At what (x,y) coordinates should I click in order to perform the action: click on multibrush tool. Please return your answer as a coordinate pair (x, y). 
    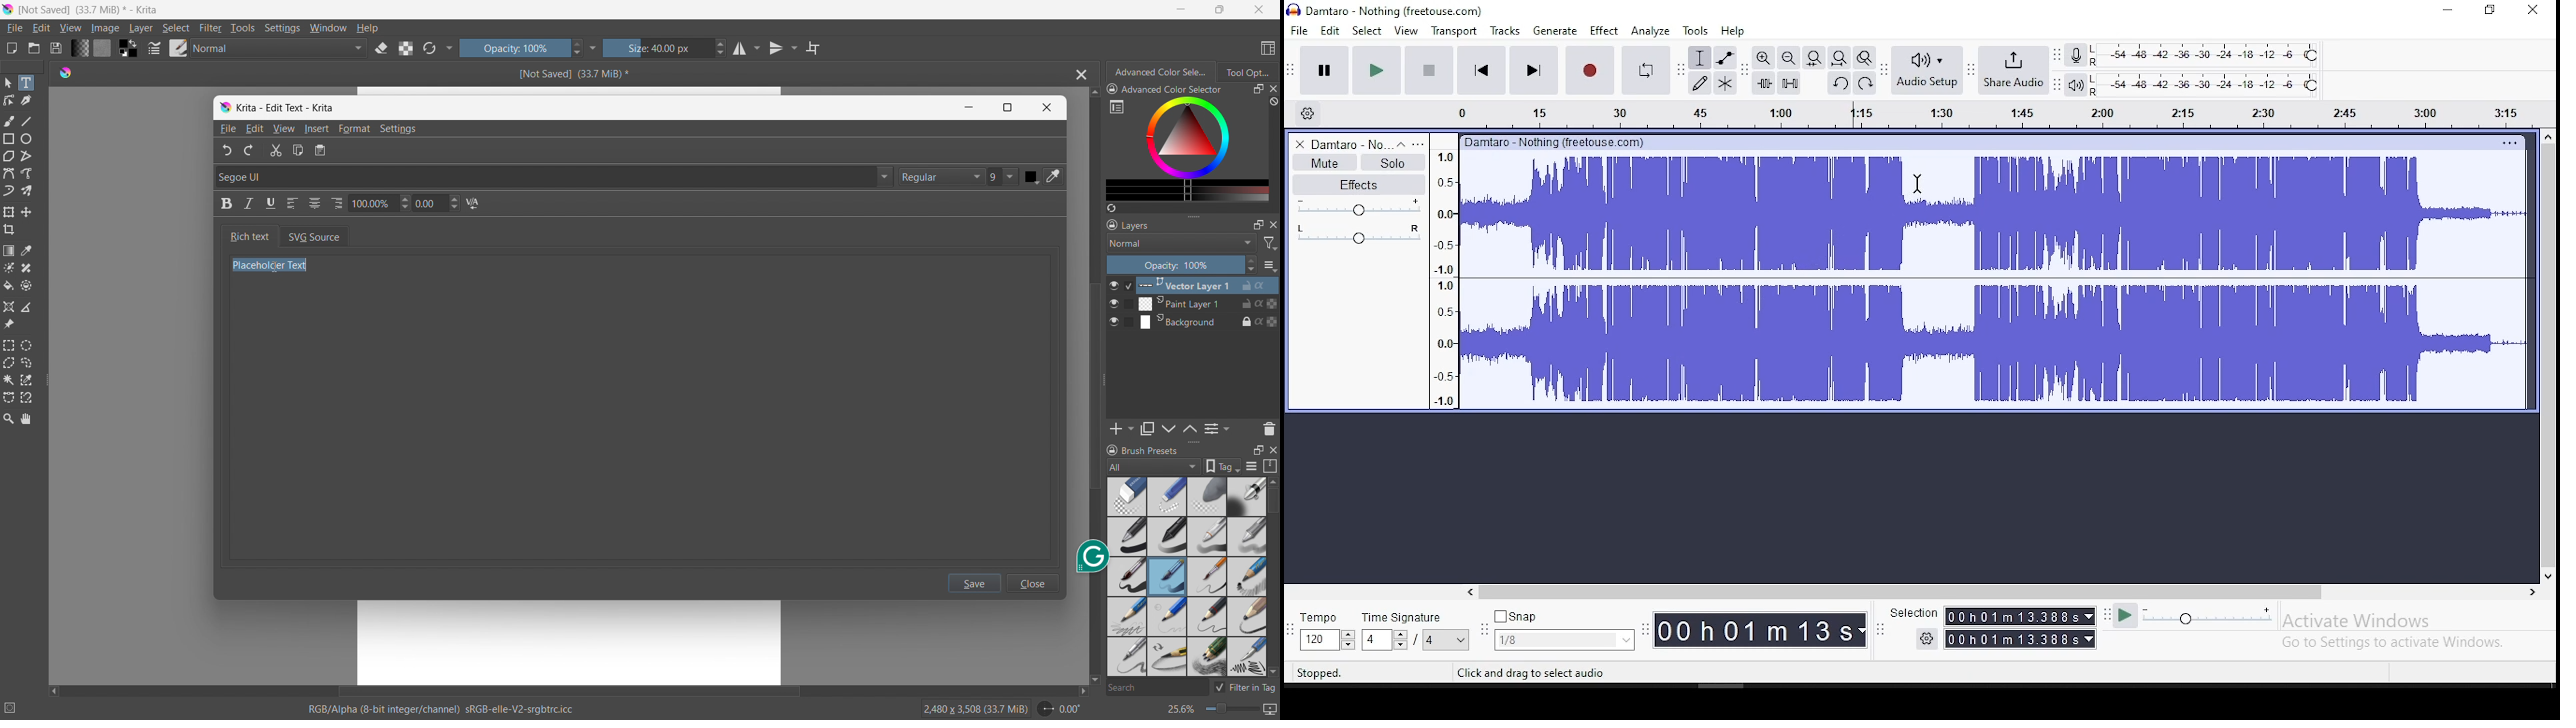
    Looking at the image, I should click on (27, 191).